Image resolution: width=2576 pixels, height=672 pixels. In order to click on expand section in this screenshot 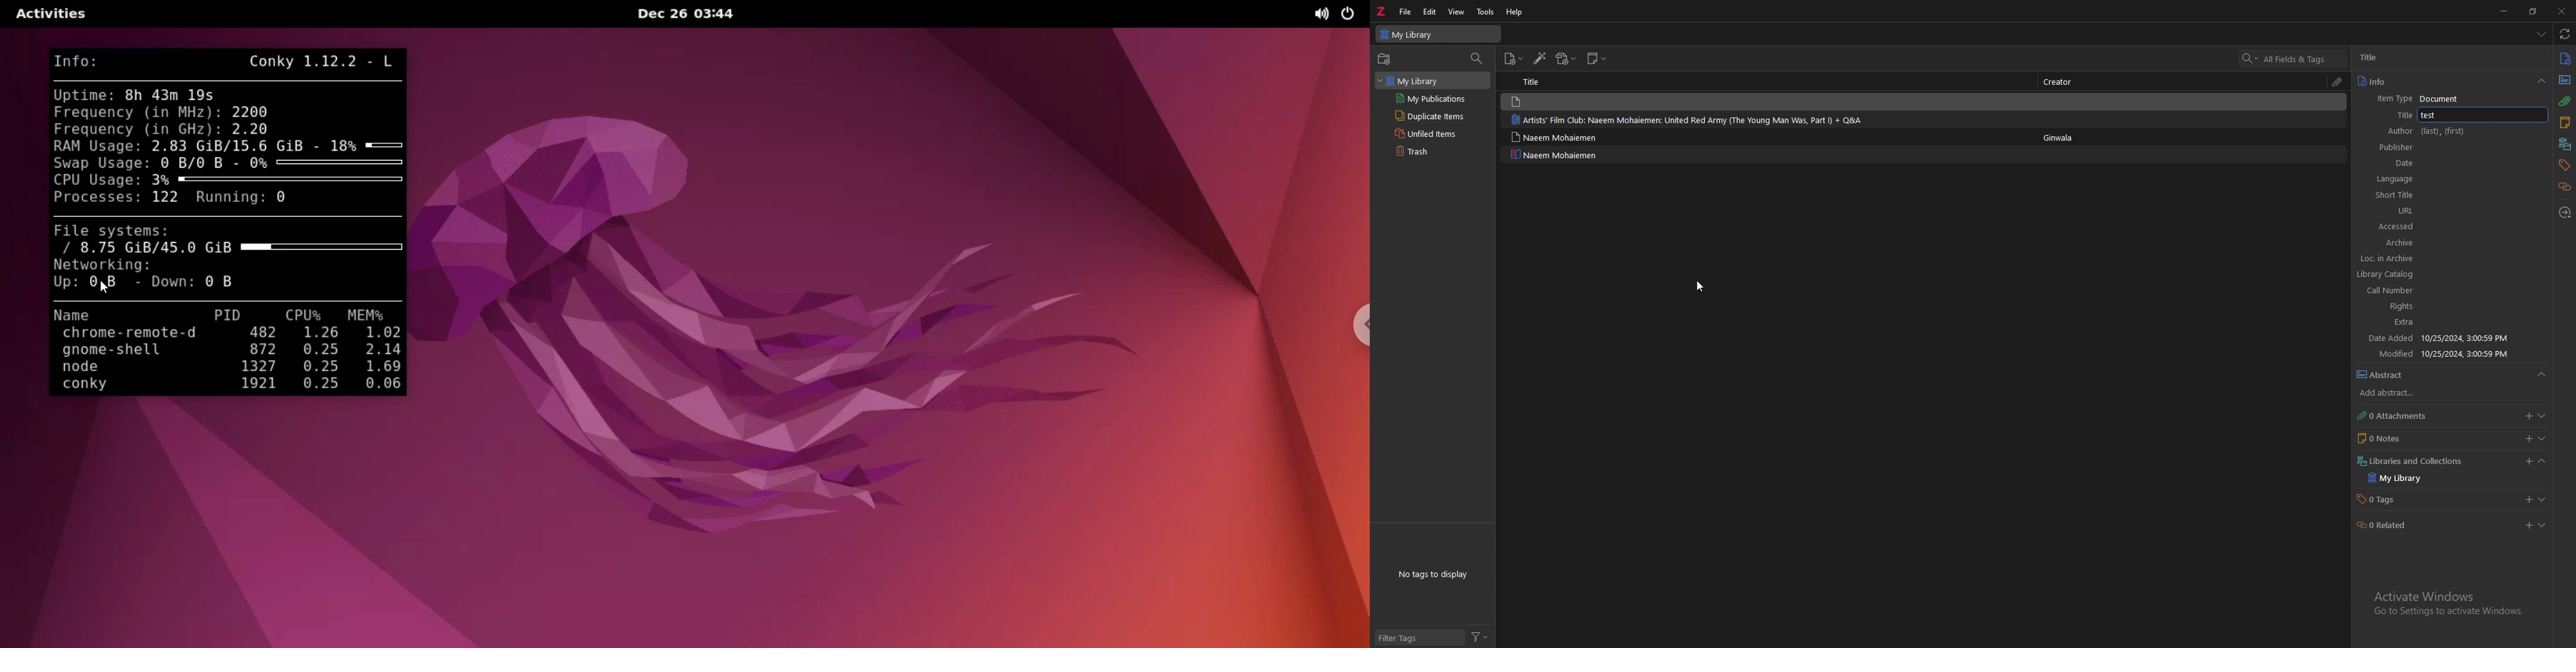, I will do `click(2547, 417)`.